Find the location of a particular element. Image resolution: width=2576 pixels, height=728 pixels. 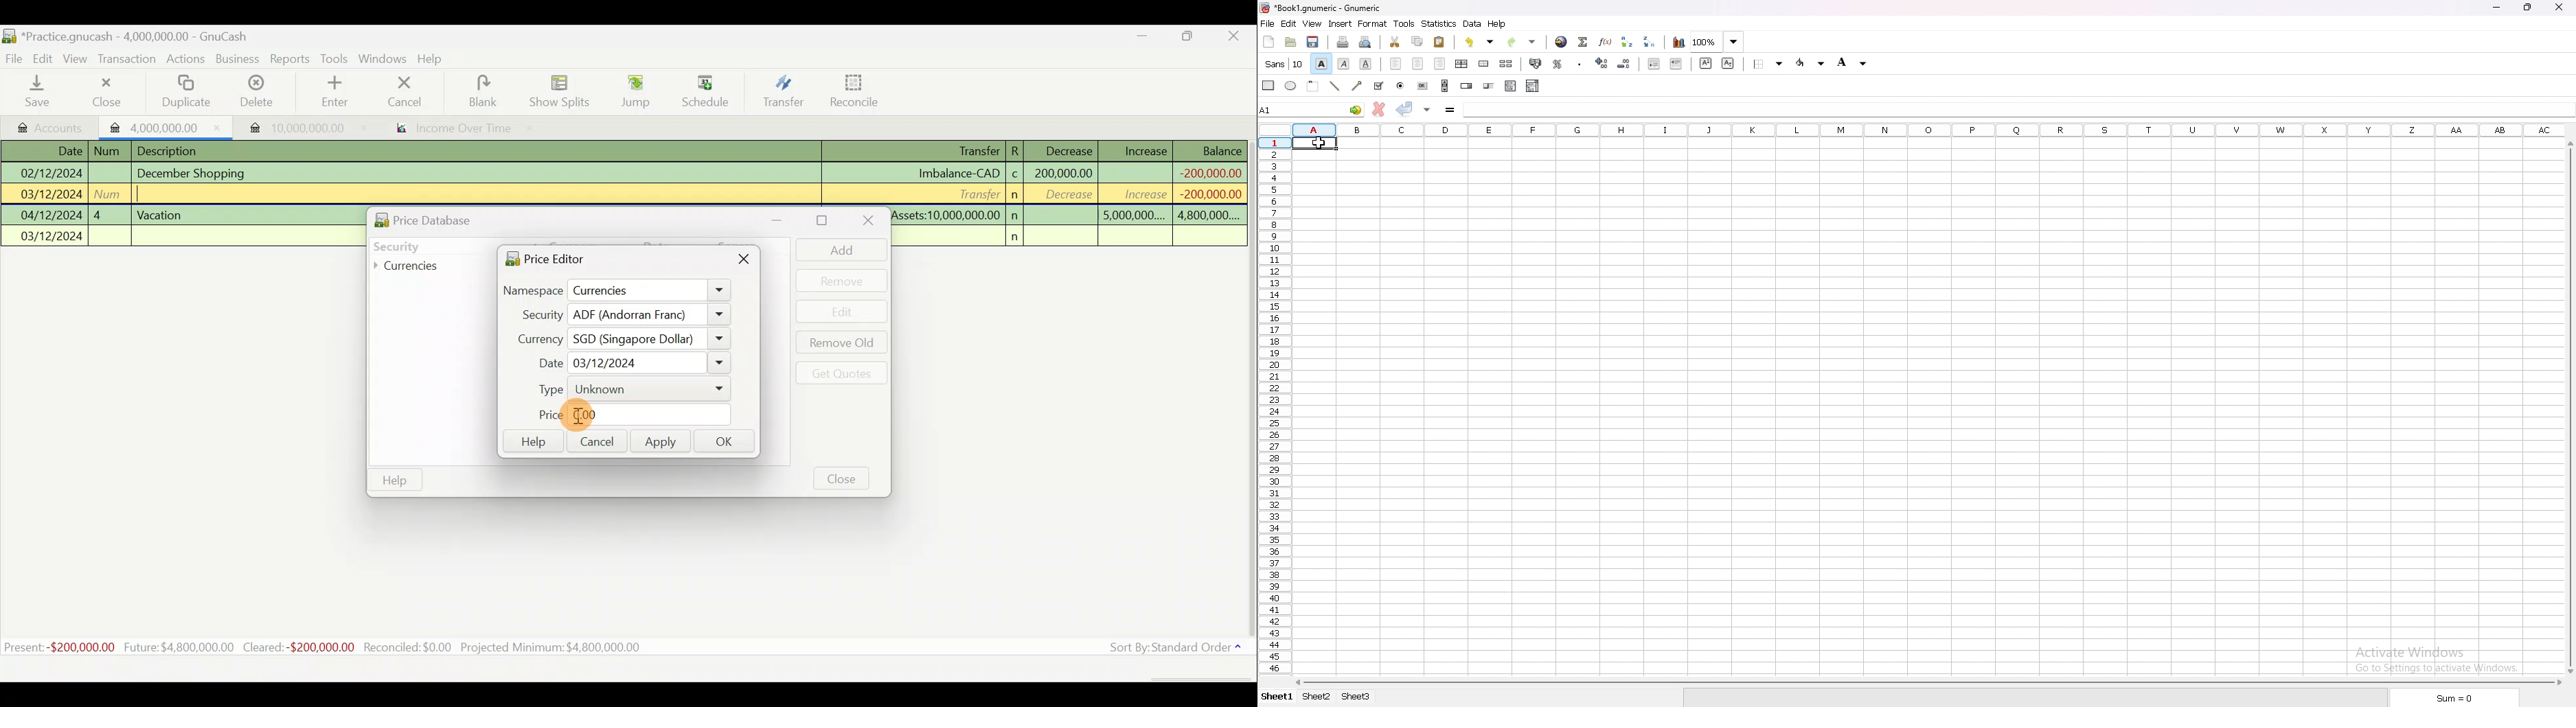

sheet 1 is located at coordinates (1278, 697).